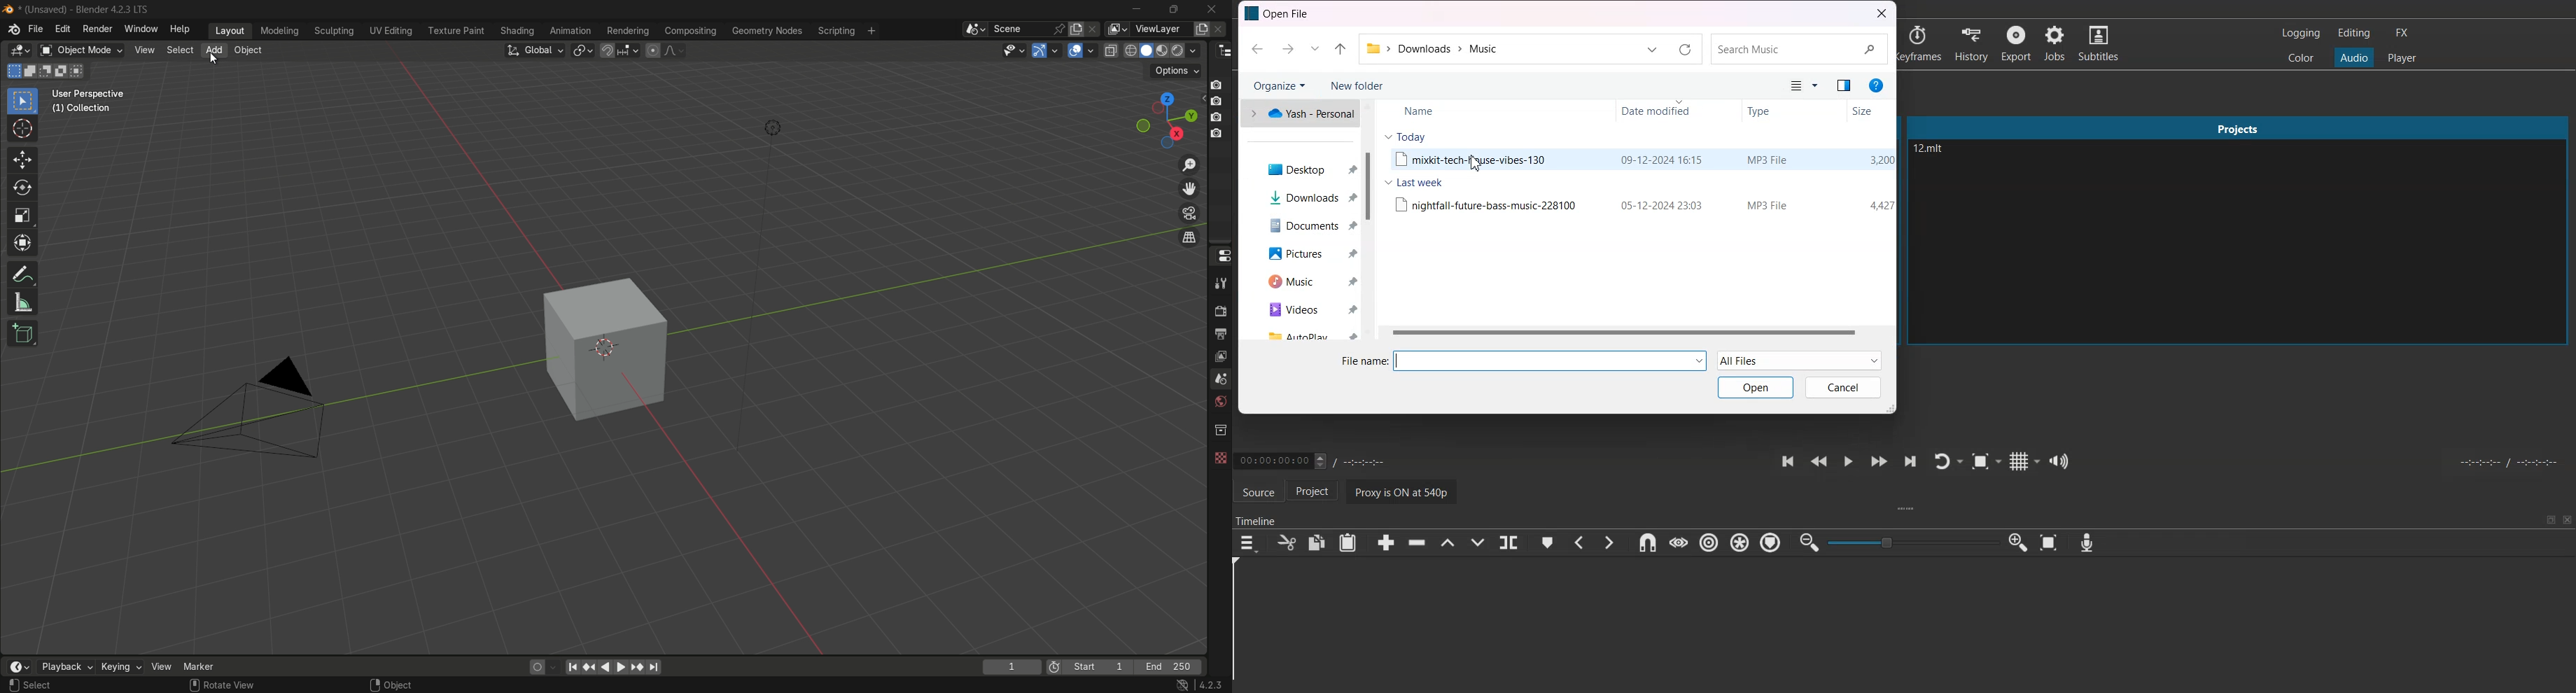 This screenshot has height=700, width=2576. Describe the element at coordinates (1818, 461) in the screenshot. I see `Play quickly backwards` at that location.